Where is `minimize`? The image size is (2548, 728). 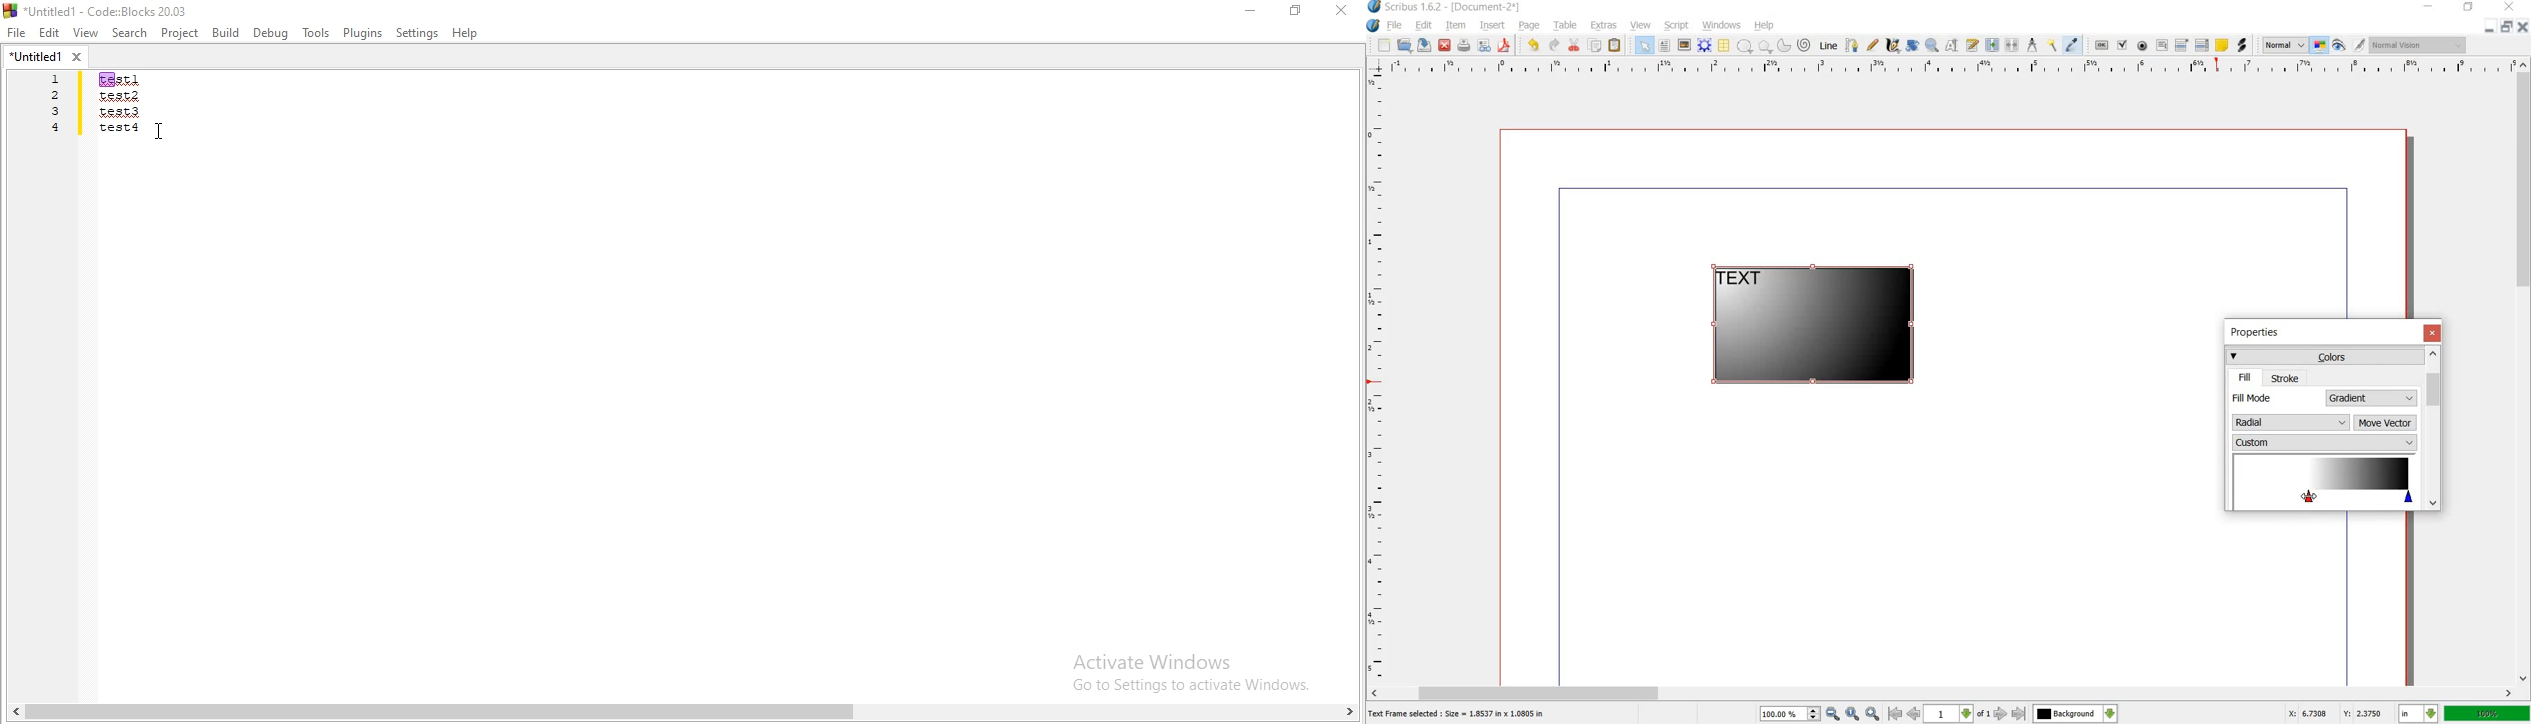 minimize is located at coordinates (2429, 7).